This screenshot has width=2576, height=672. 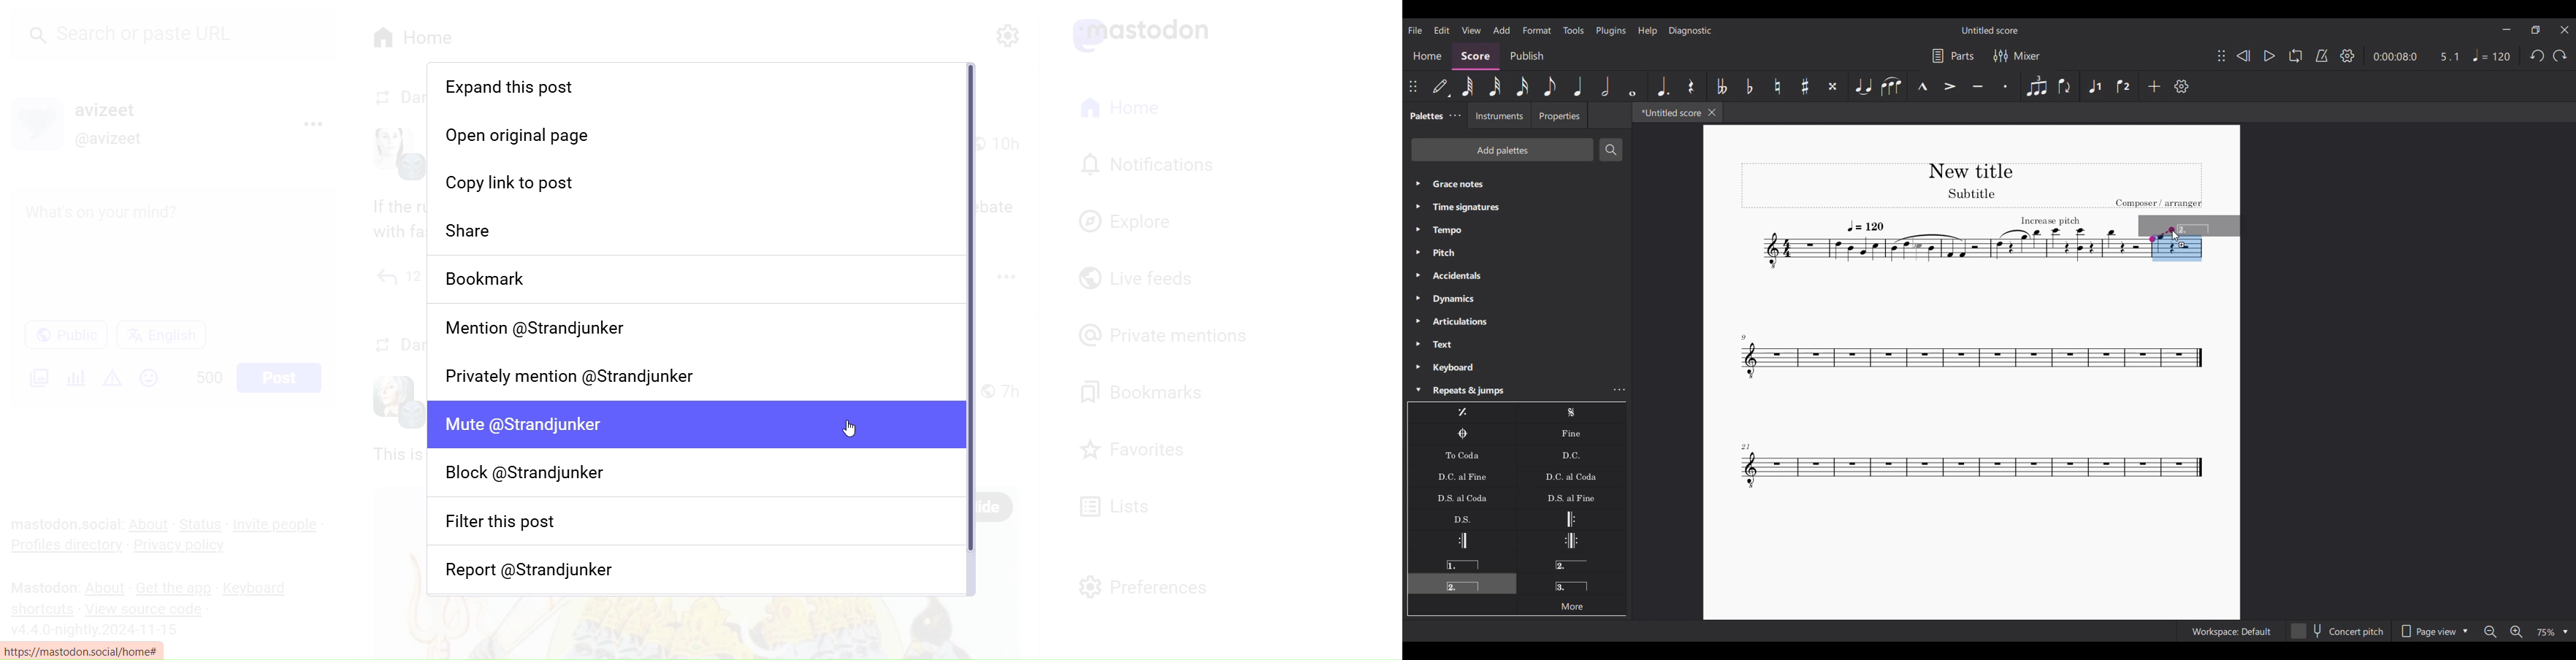 What do you see at coordinates (1462, 584) in the screenshot?
I see `Seconda volta, current selection highlighted` at bounding box center [1462, 584].